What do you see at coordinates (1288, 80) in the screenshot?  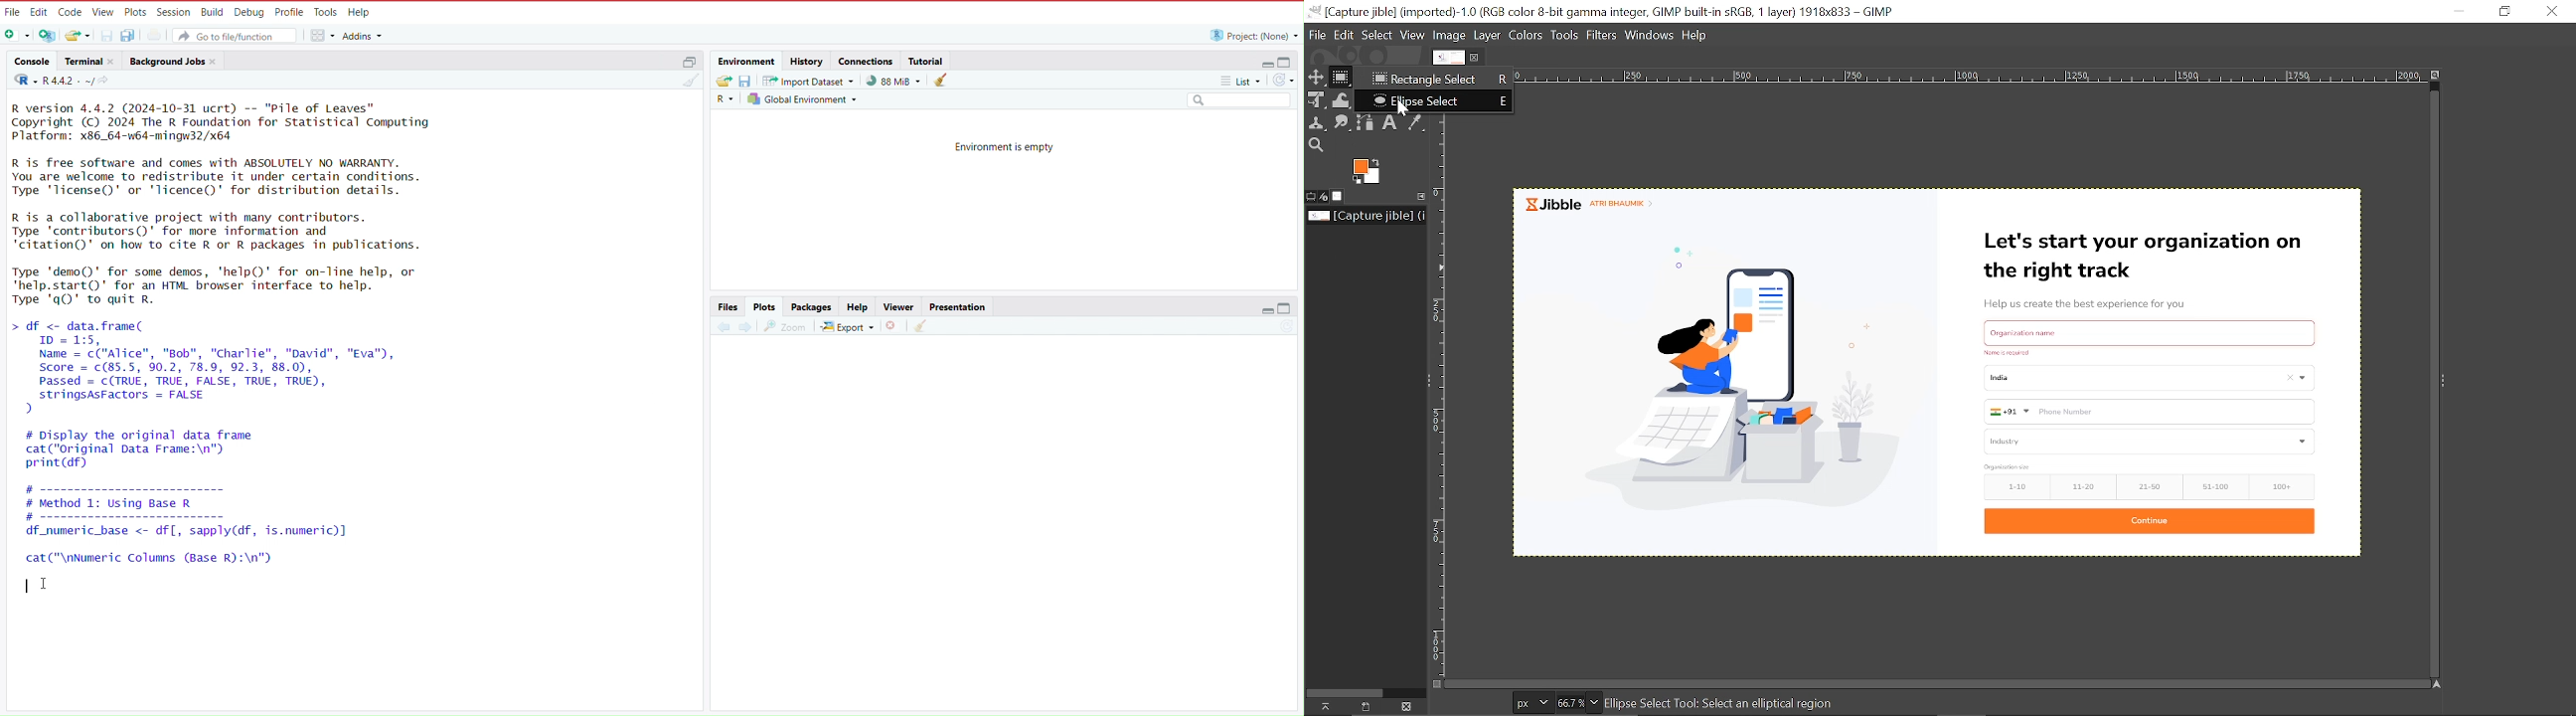 I see `refresh the list of objects in the environment` at bounding box center [1288, 80].